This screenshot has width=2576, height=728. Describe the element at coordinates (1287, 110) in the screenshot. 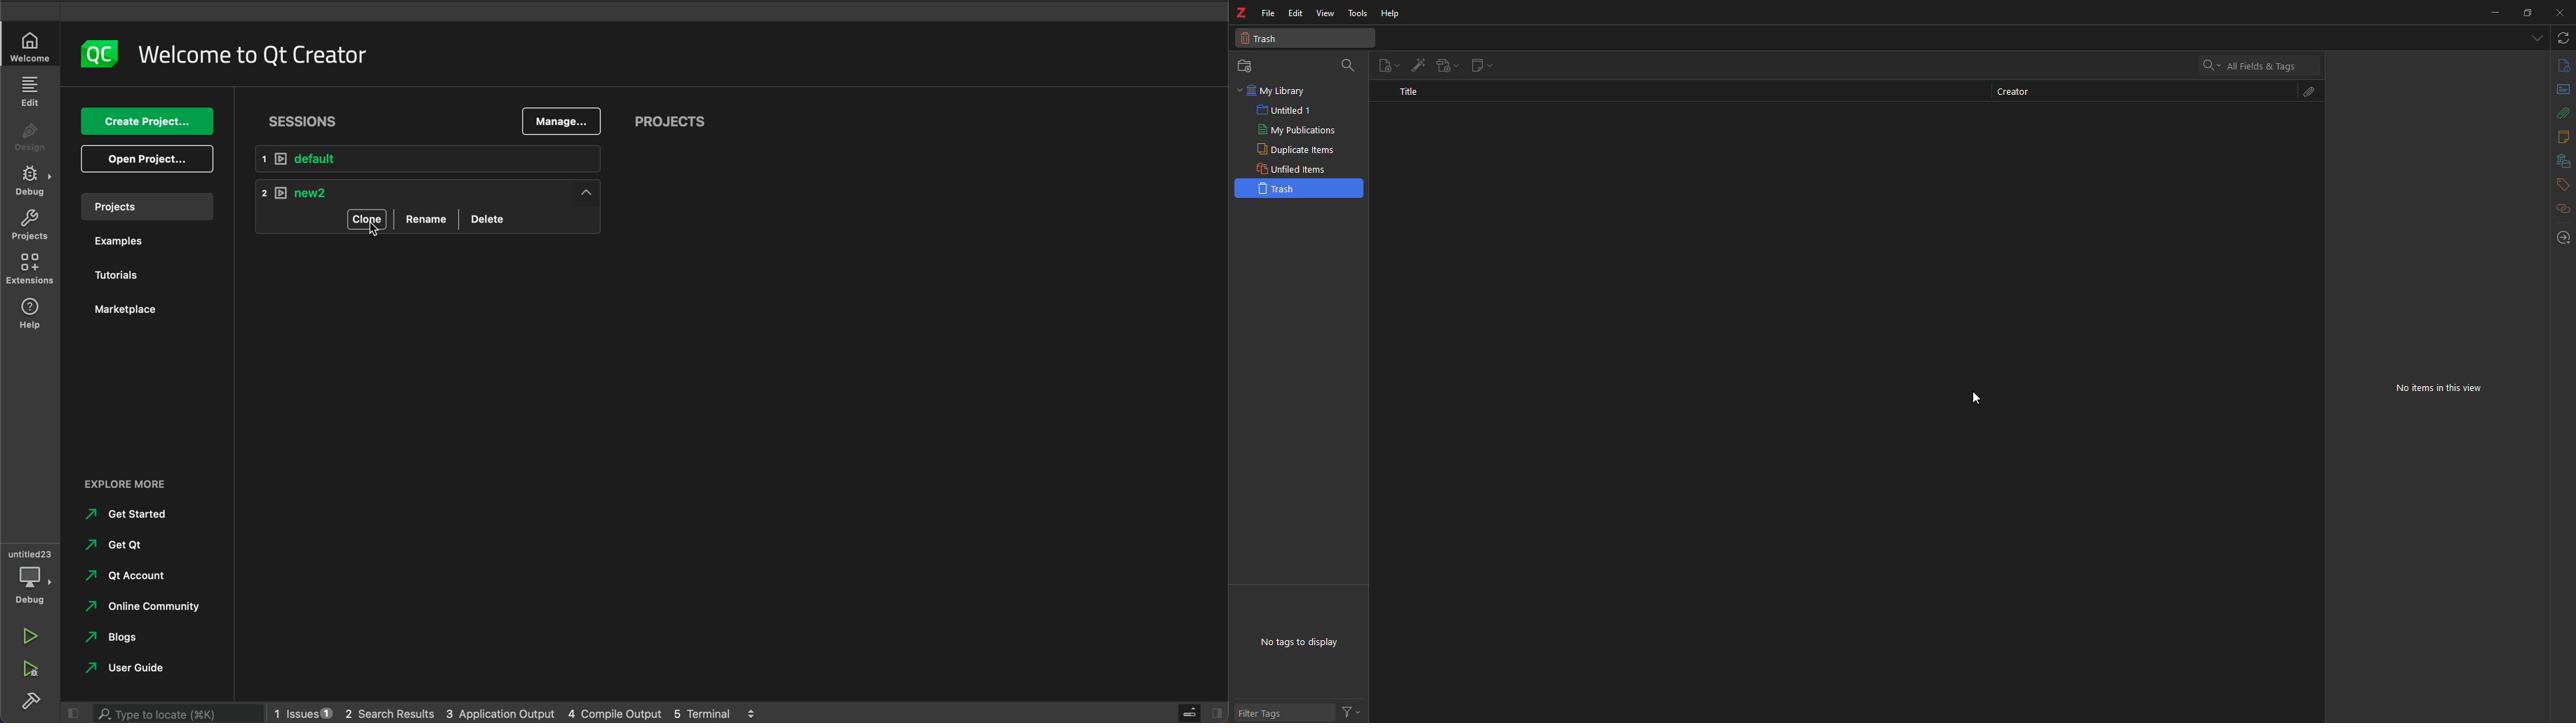

I see `untitled 1` at that location.